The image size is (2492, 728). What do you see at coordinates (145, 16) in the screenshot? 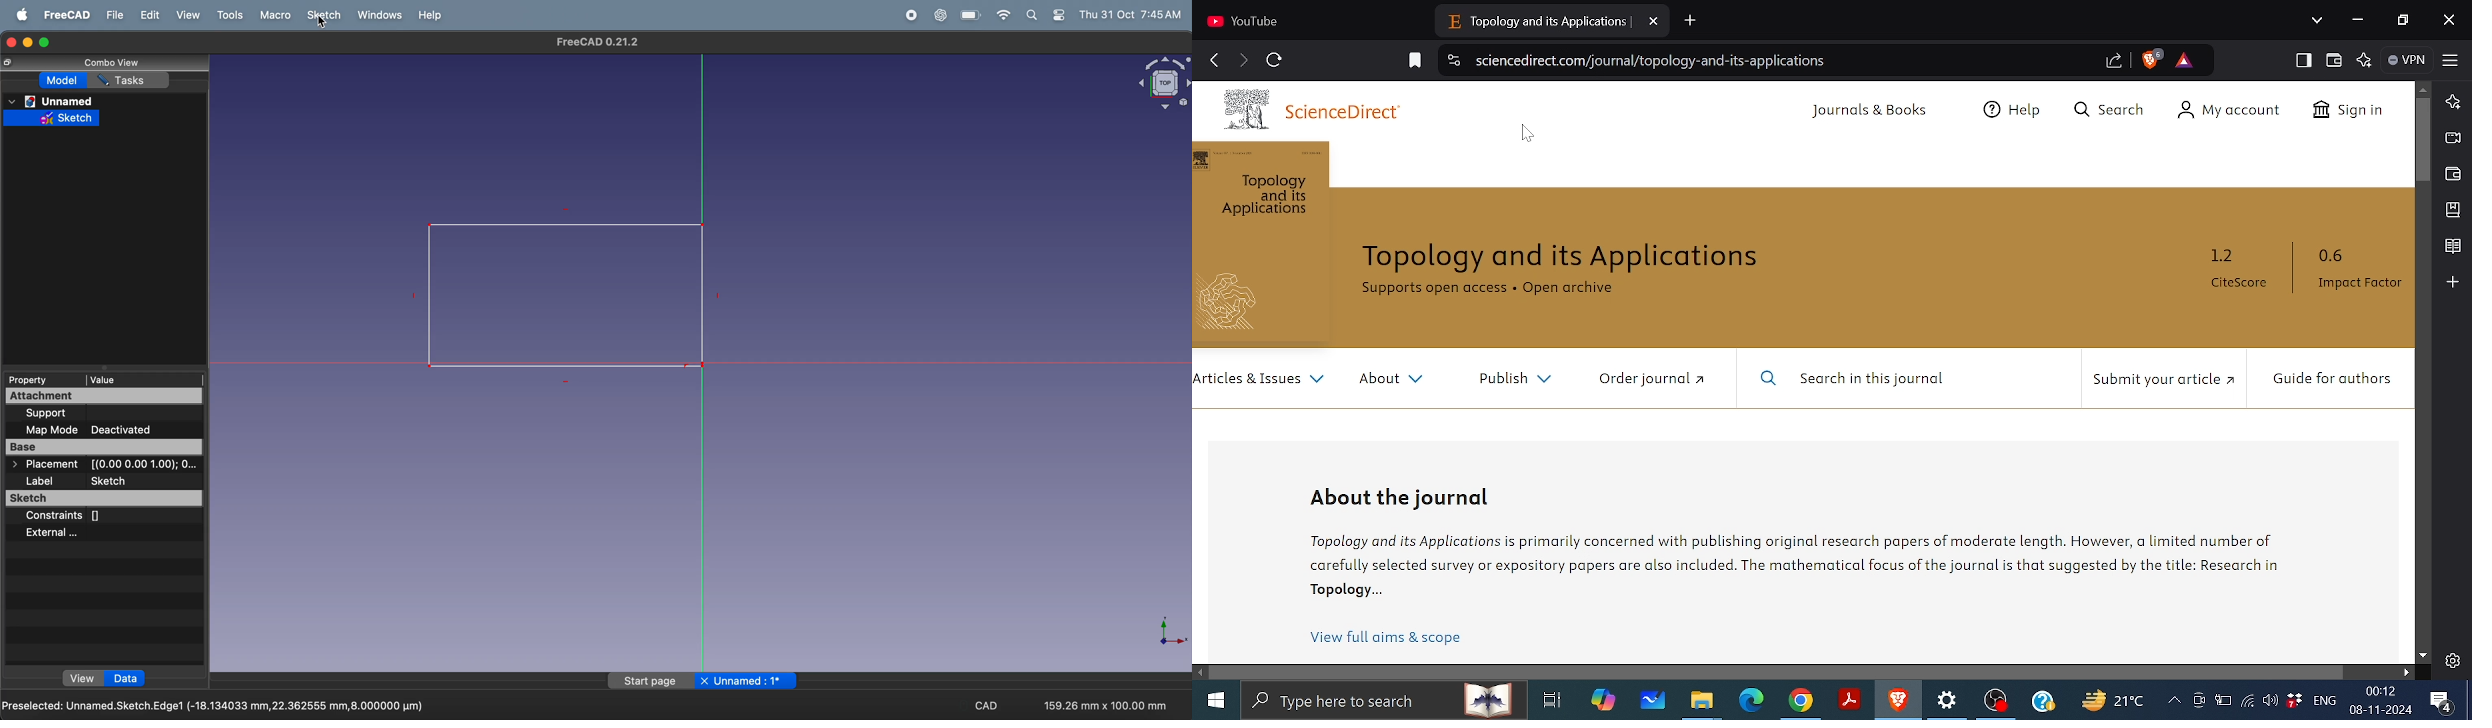
I see `edit` at bounding box center [145, 16].